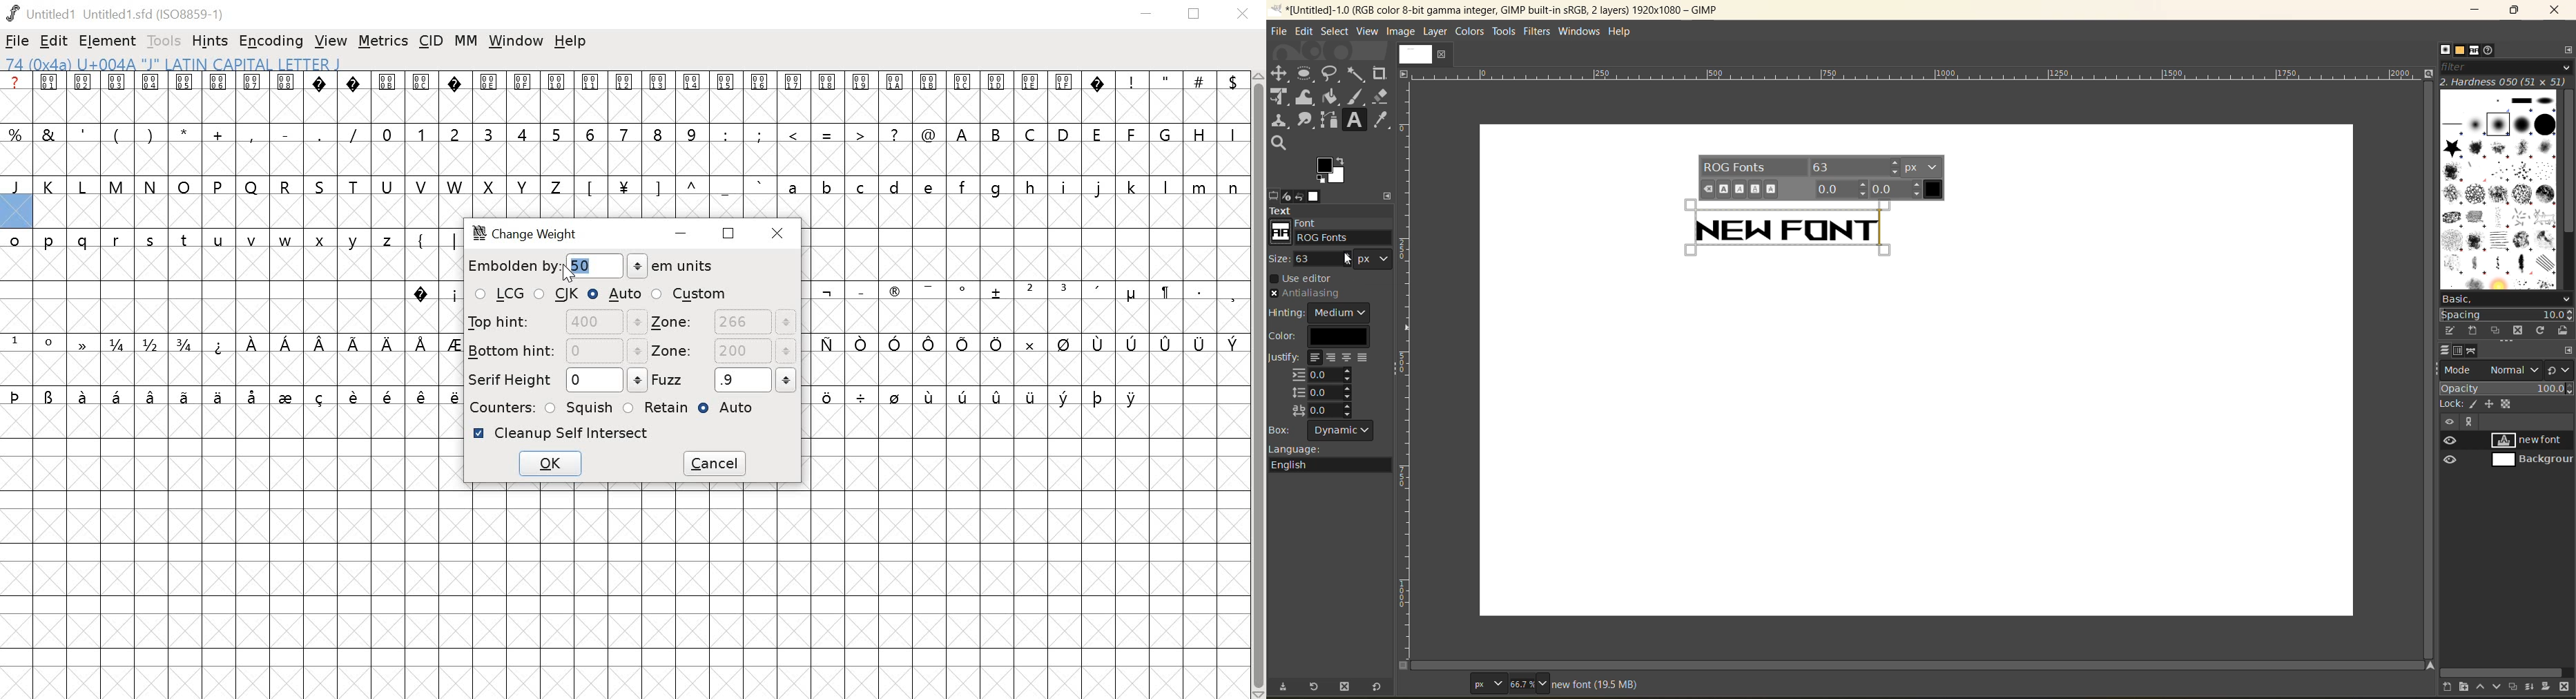 The image size is (2576, 700). Describe the element at coordinates (1334, 459) in the screenshot. I see `language` at that location.